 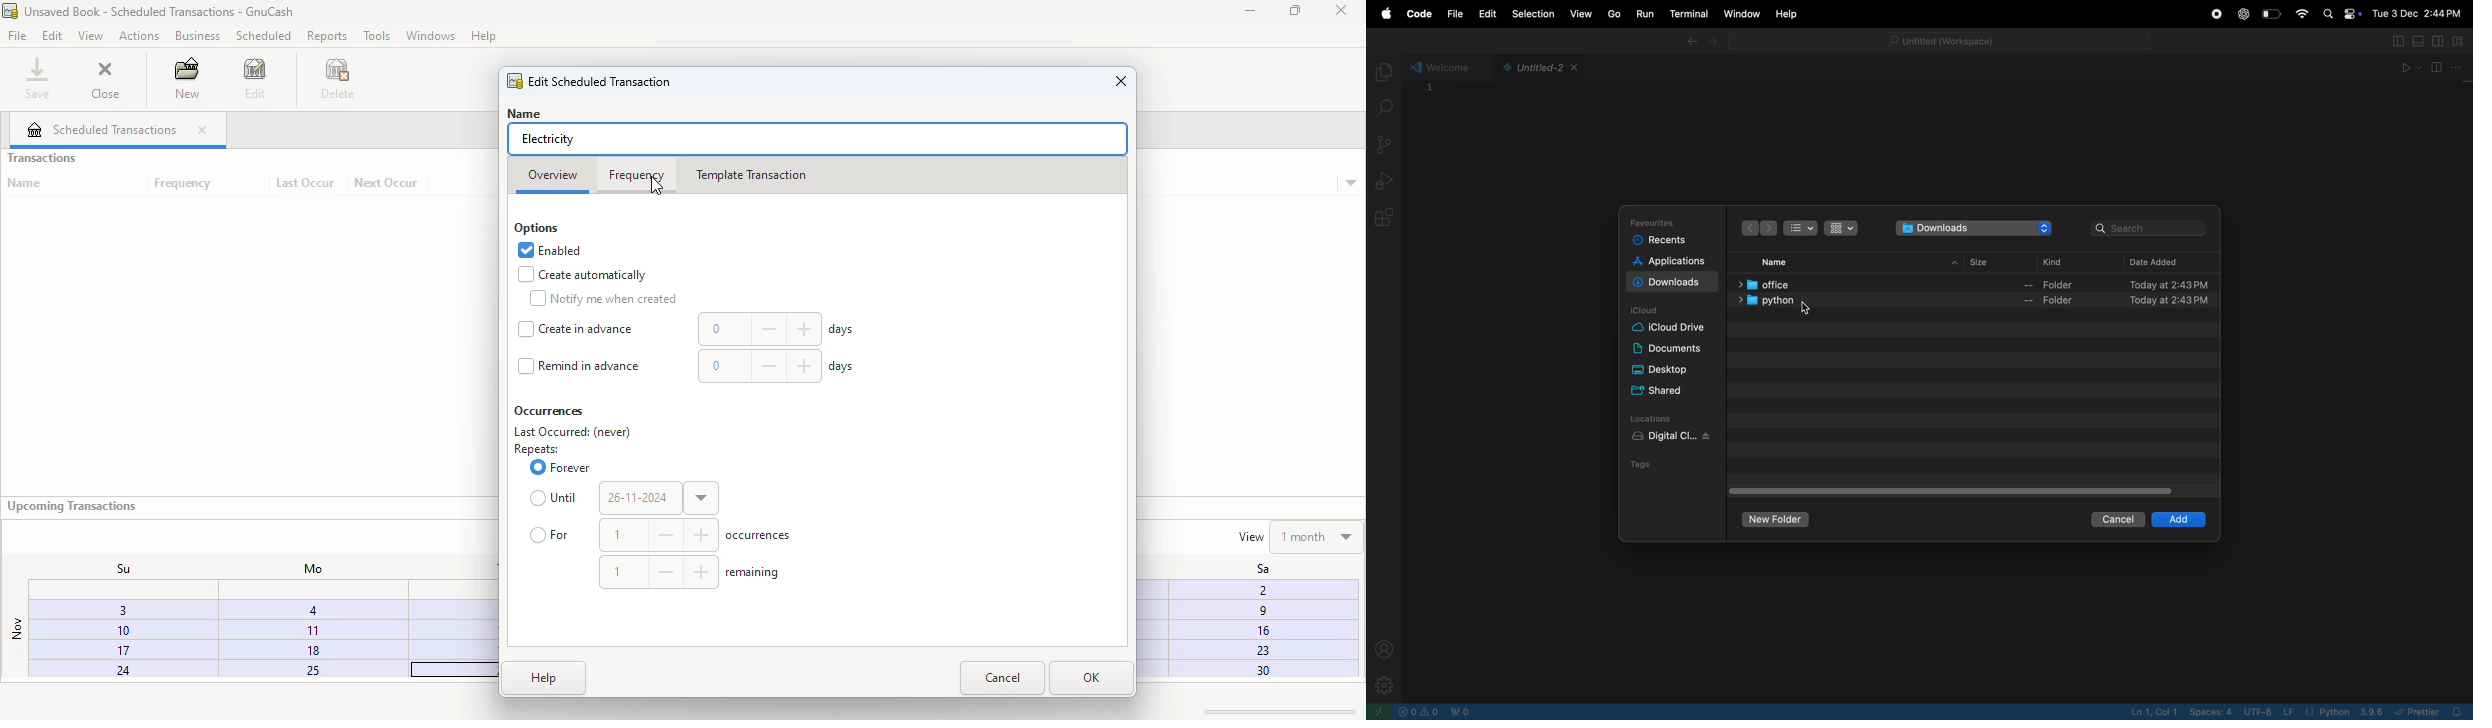 I want to click on minimize, so click(x=1250, y=11).